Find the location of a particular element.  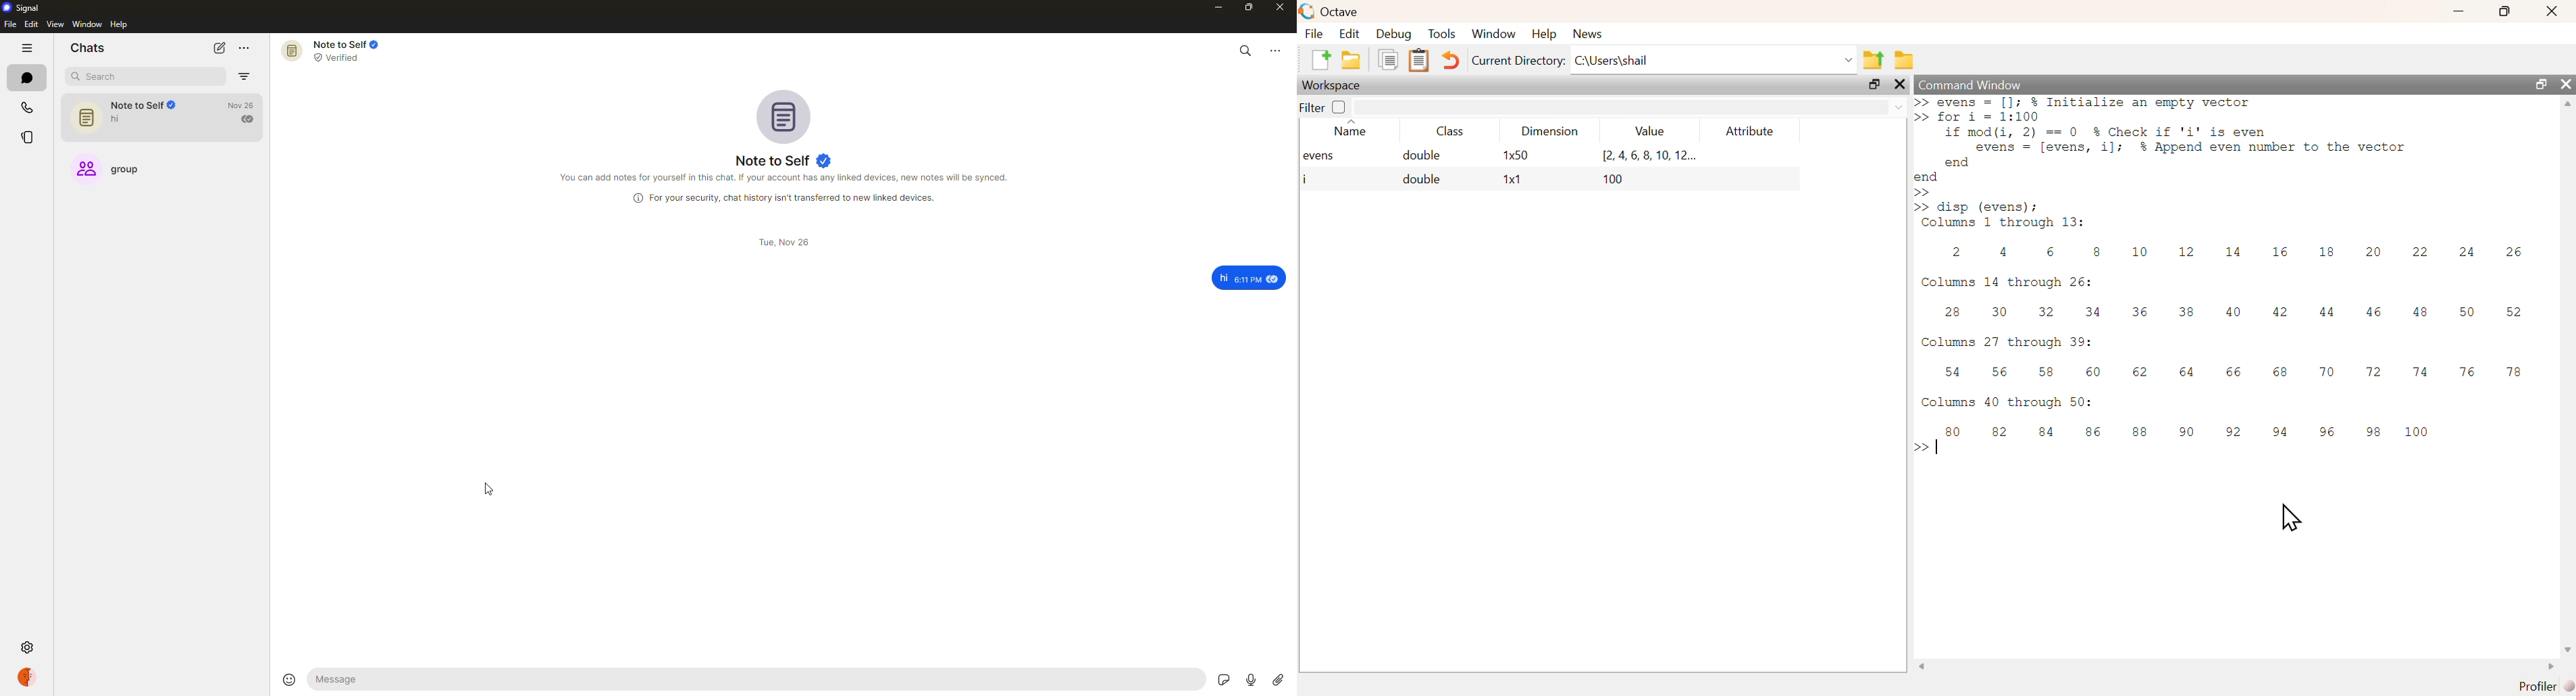

maximize is located at coordinates (1871, 85).